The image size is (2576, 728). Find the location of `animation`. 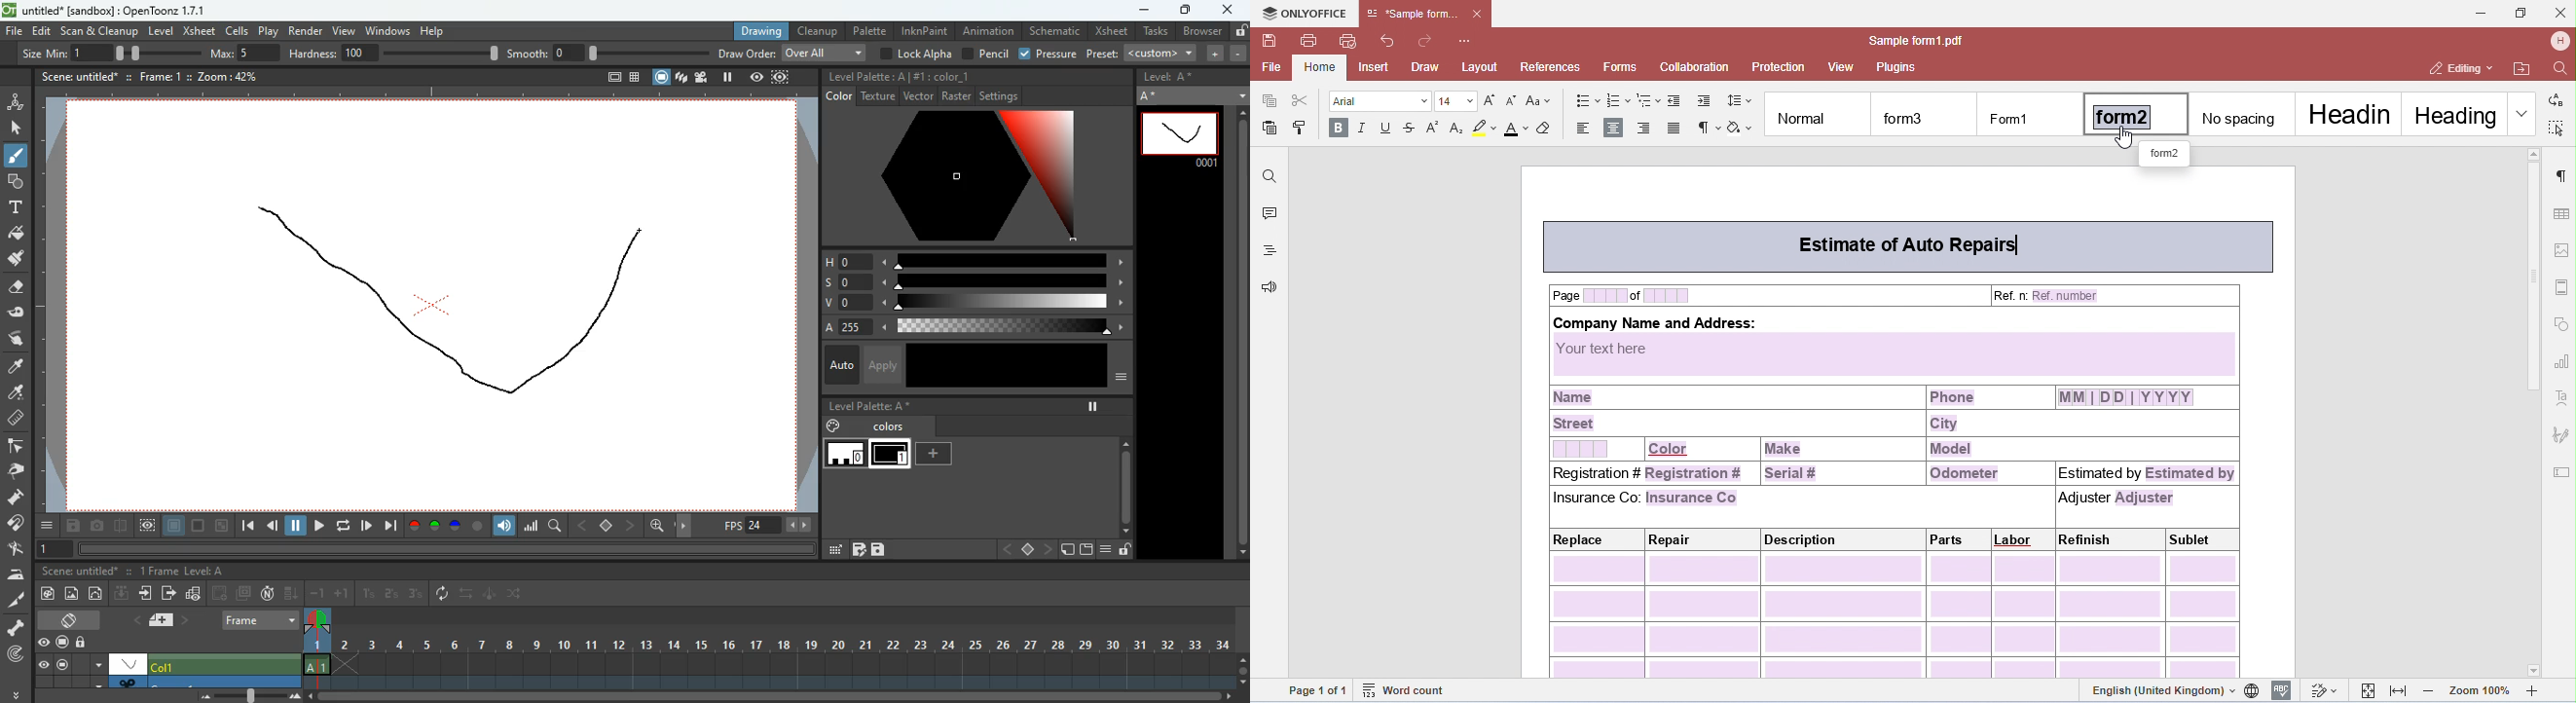

animation is located at coordinates (990, 31).